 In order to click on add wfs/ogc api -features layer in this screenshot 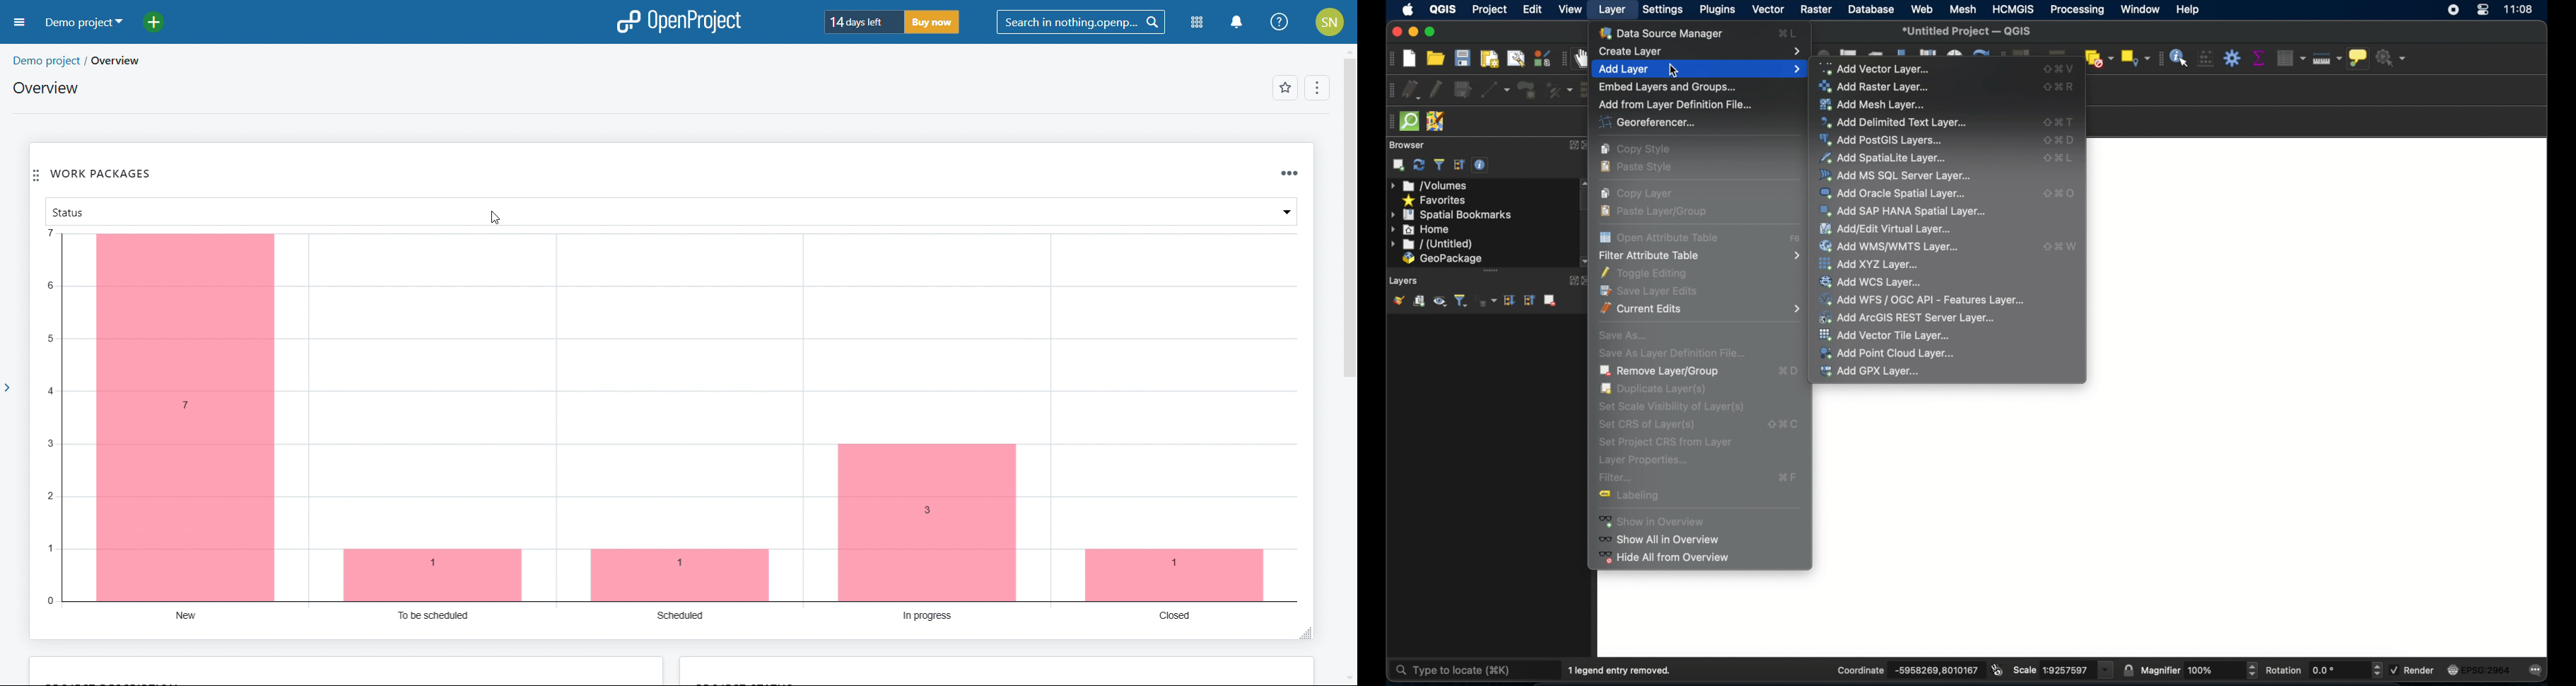, I will do `click(1922, 299)`.